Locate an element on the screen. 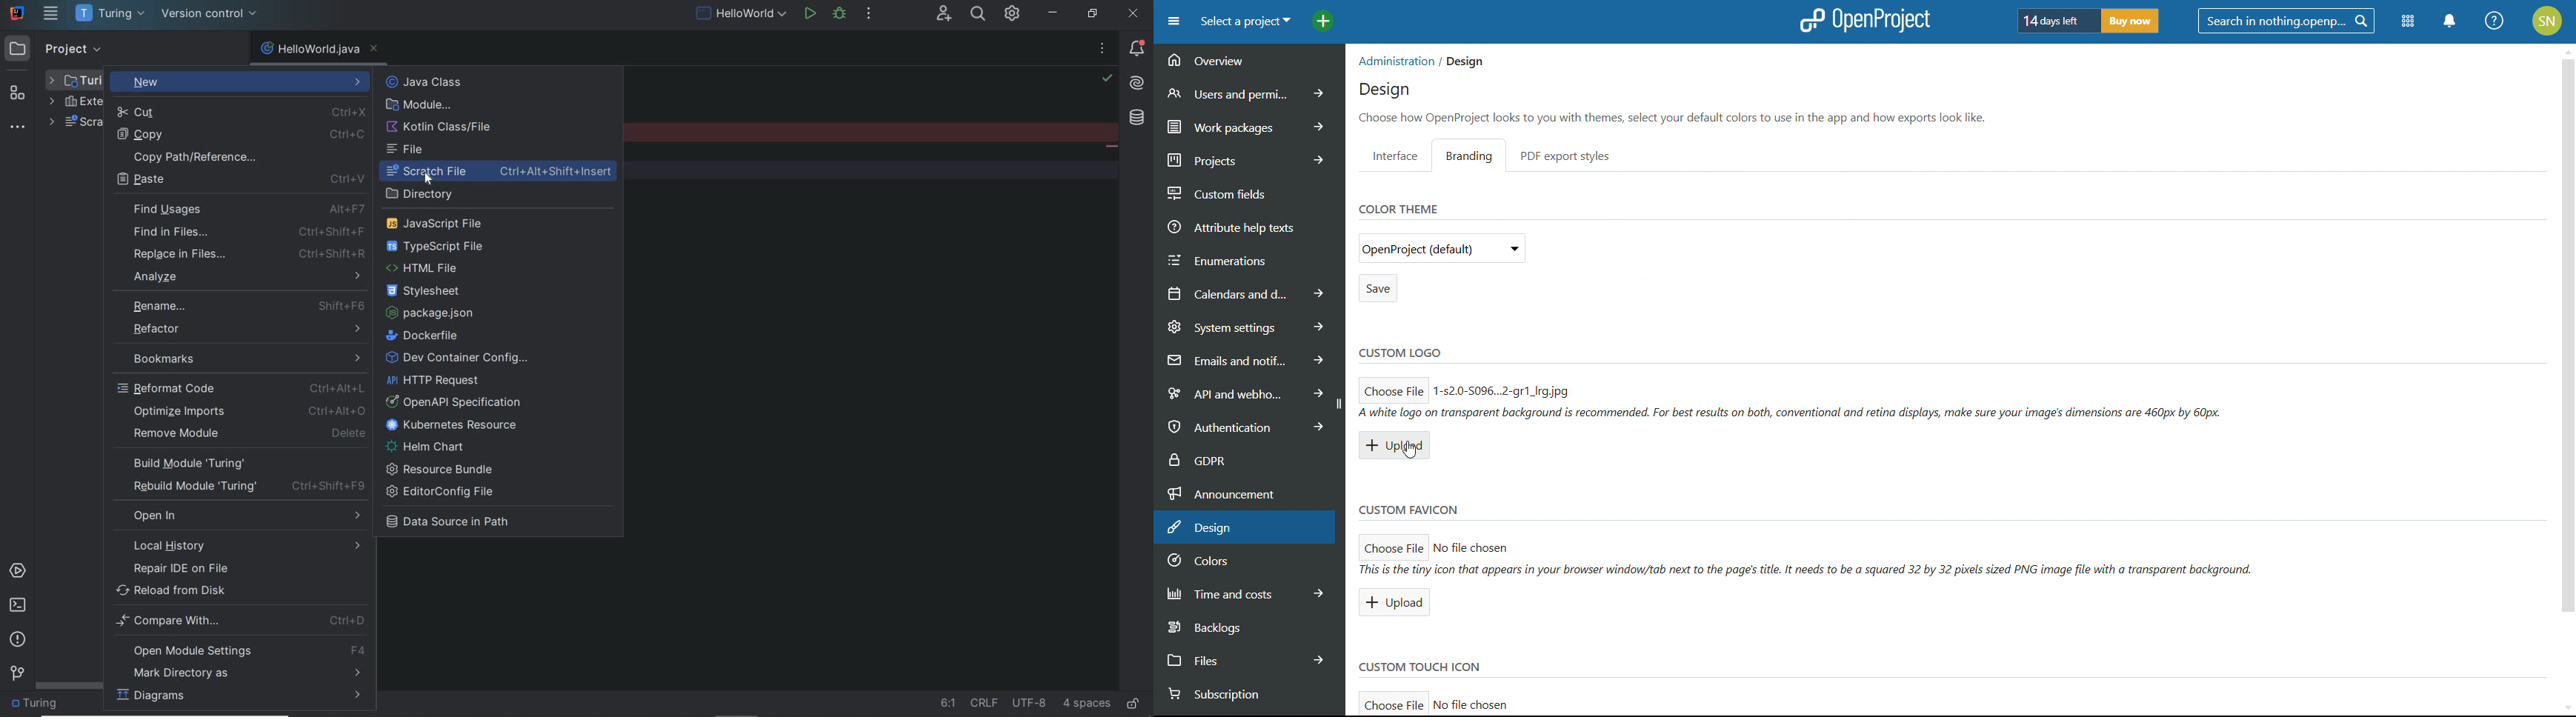 The width and height of the screenshot is (2576, 728). save is located at coordinates (1377, 288).